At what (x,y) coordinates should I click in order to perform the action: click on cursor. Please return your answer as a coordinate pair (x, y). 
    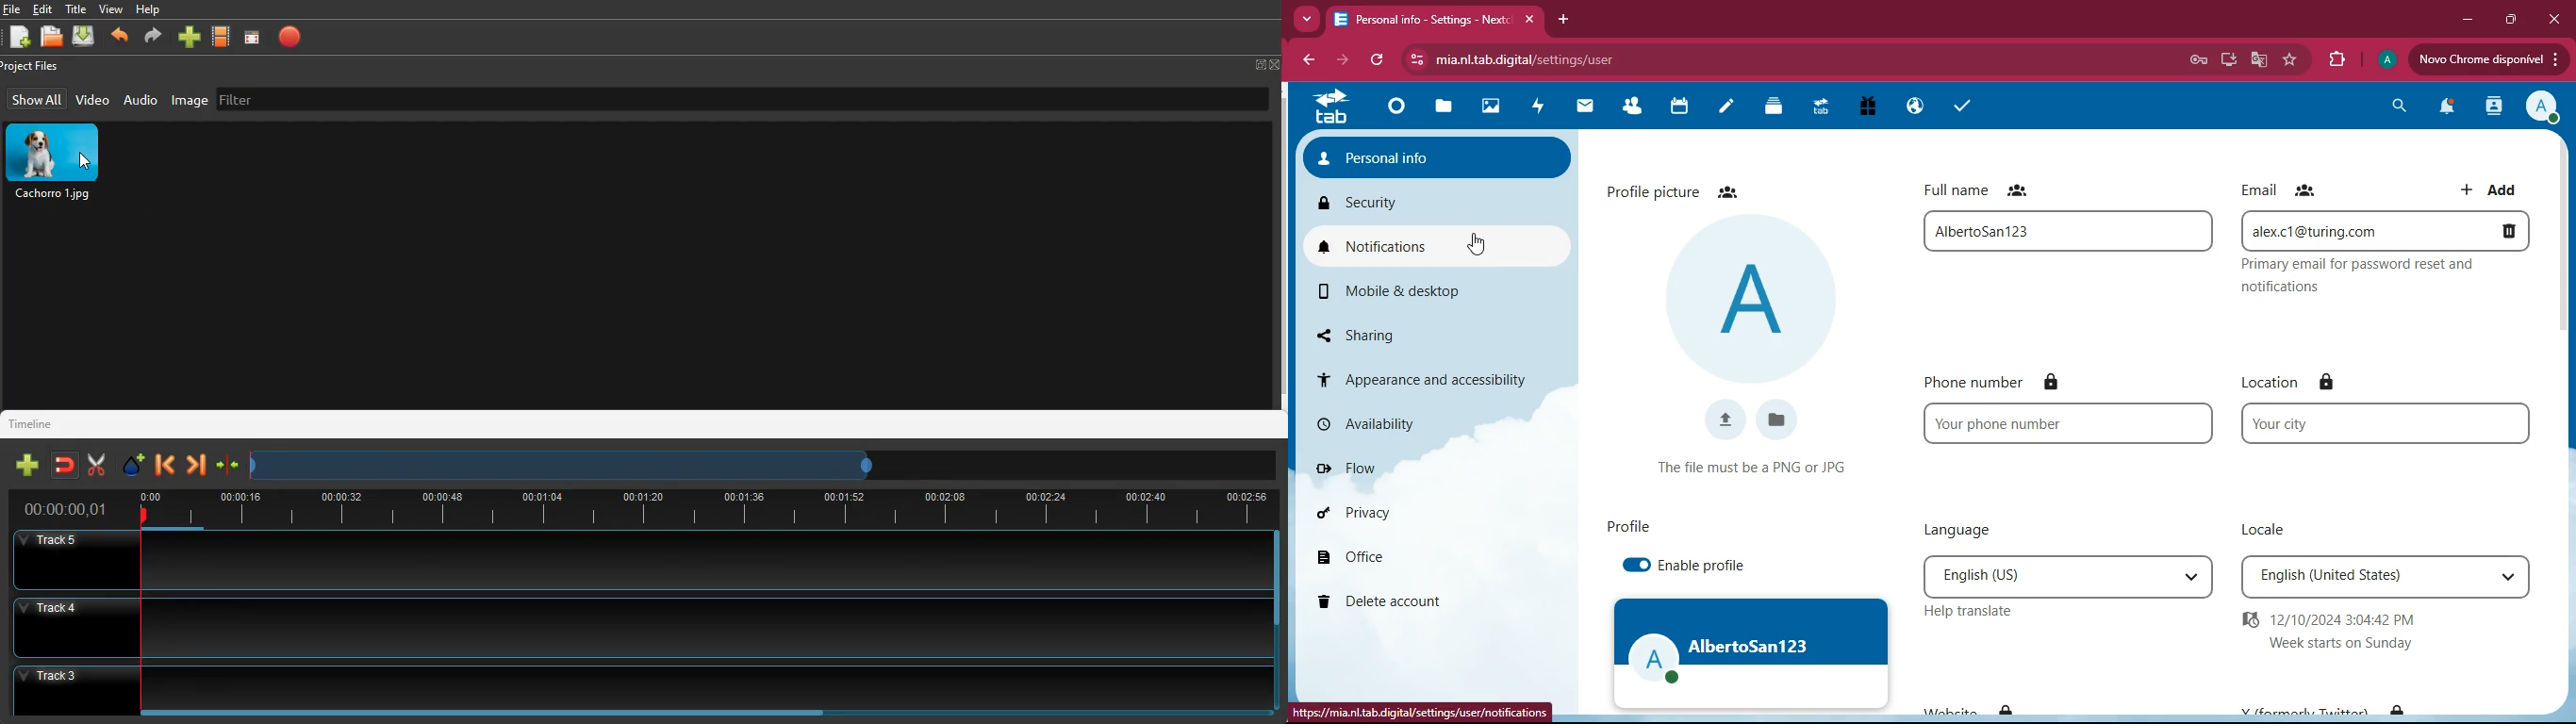
    Looking at the image, I should click on (1478, 244).